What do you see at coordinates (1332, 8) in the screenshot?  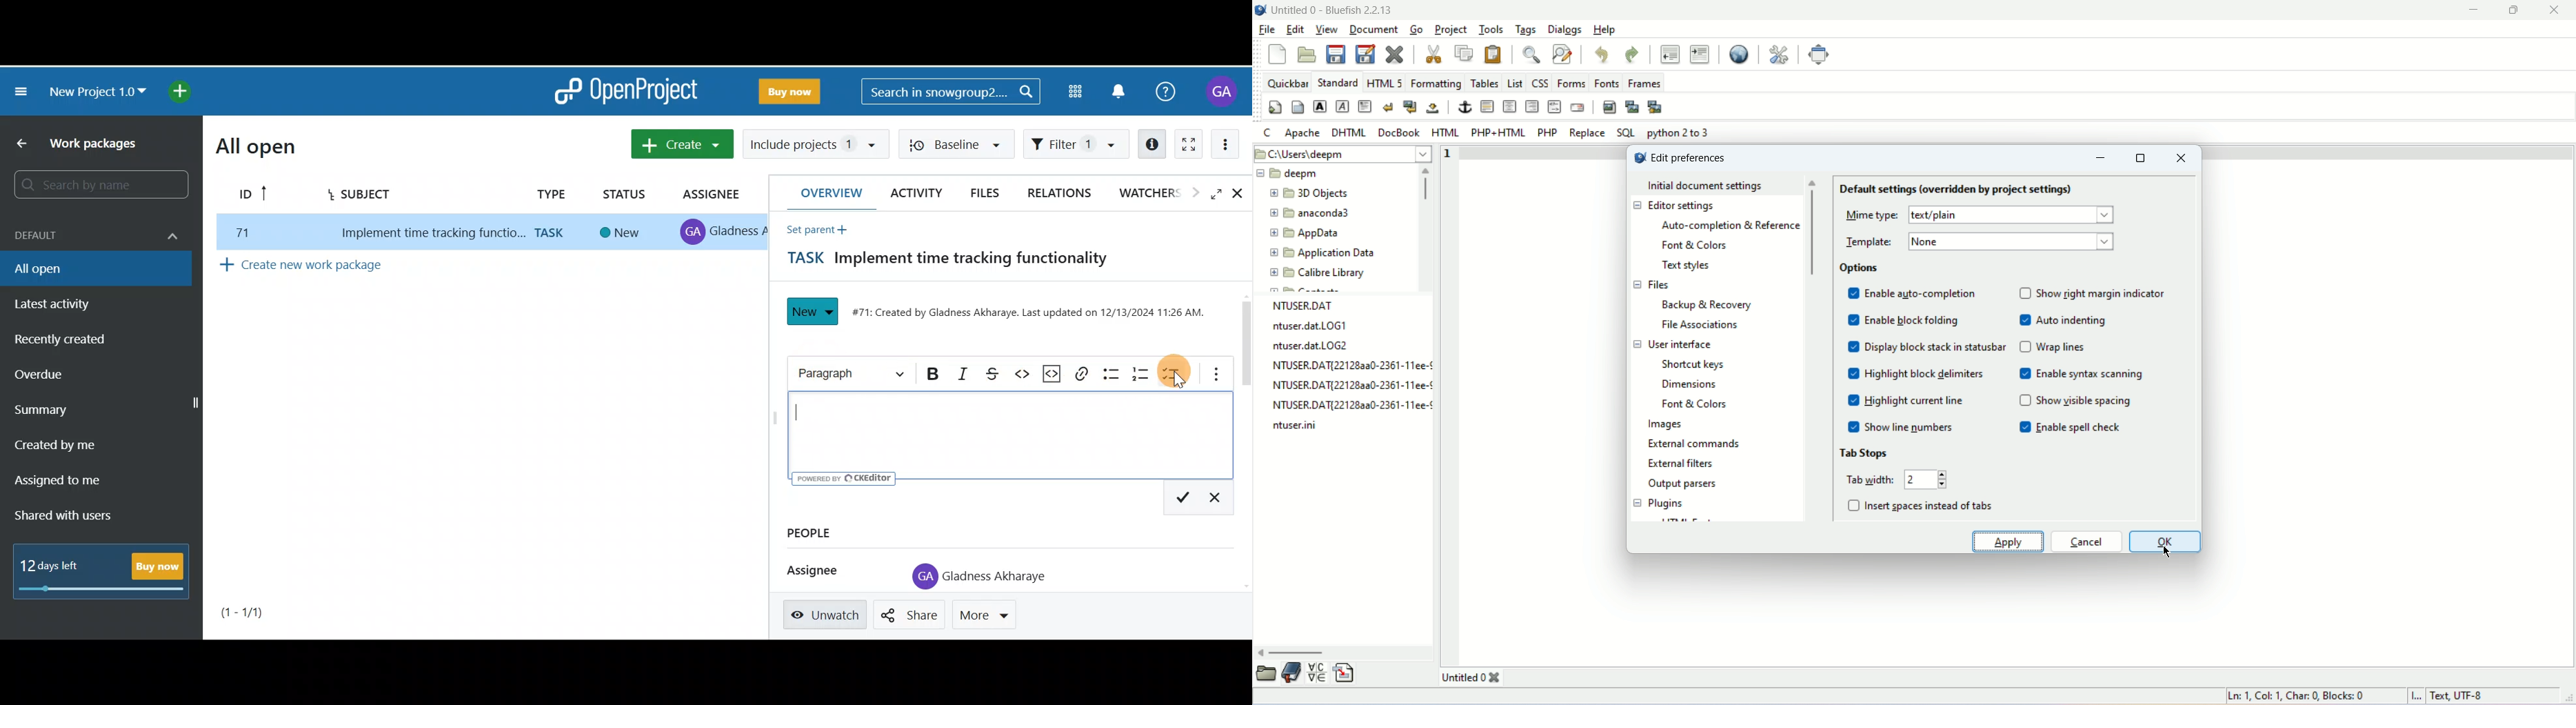 I see `title` at bounding box center [1332, 8].